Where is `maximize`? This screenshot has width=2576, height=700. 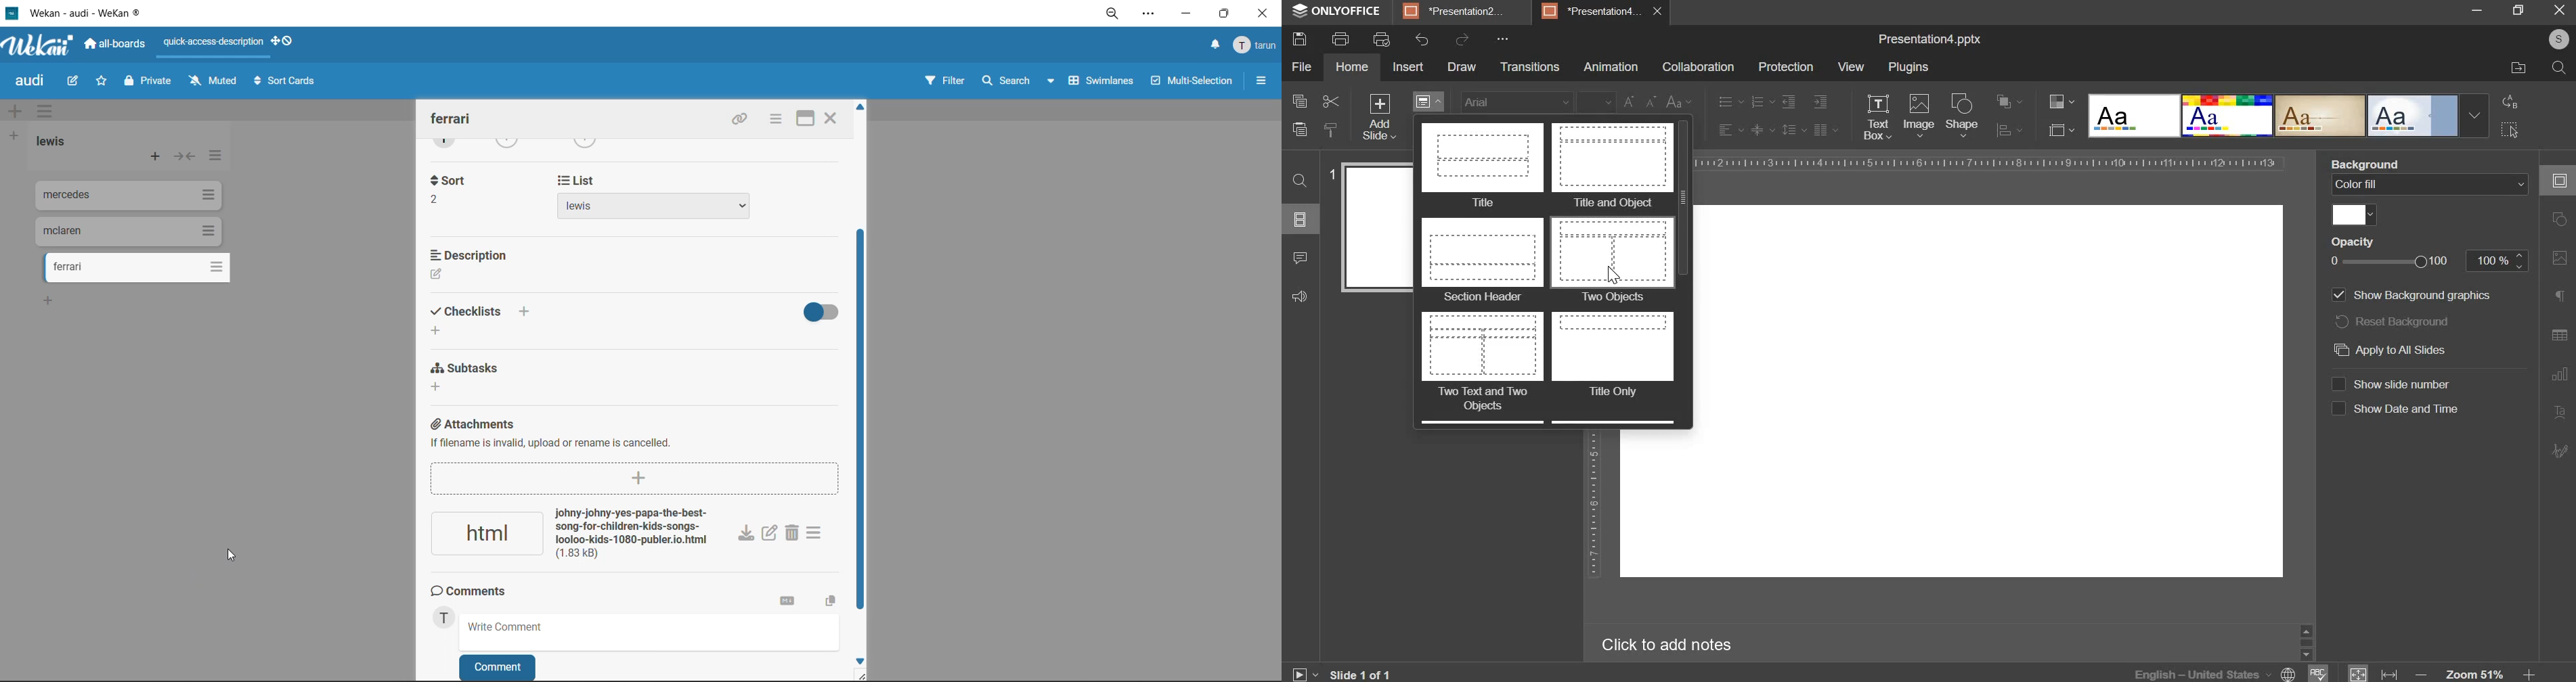
maximize is located at coordinates (1224, 15).